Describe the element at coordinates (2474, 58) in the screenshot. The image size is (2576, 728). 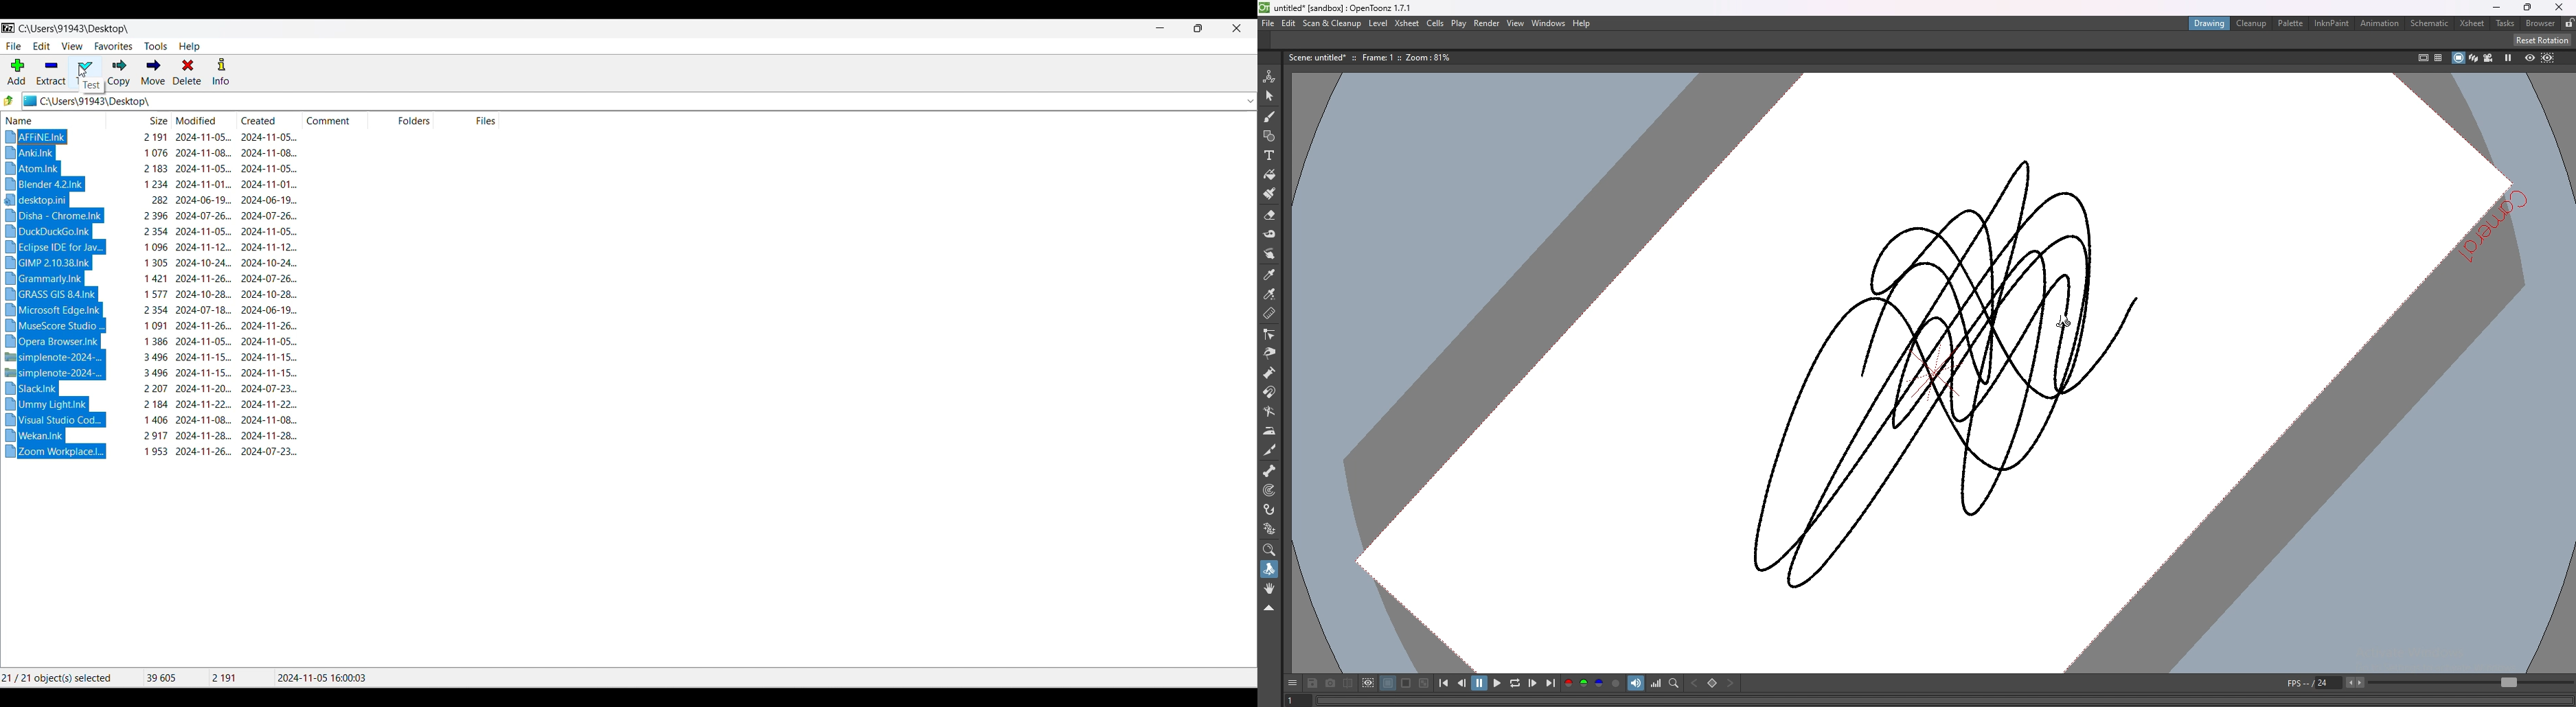
I see `3d` at that location.